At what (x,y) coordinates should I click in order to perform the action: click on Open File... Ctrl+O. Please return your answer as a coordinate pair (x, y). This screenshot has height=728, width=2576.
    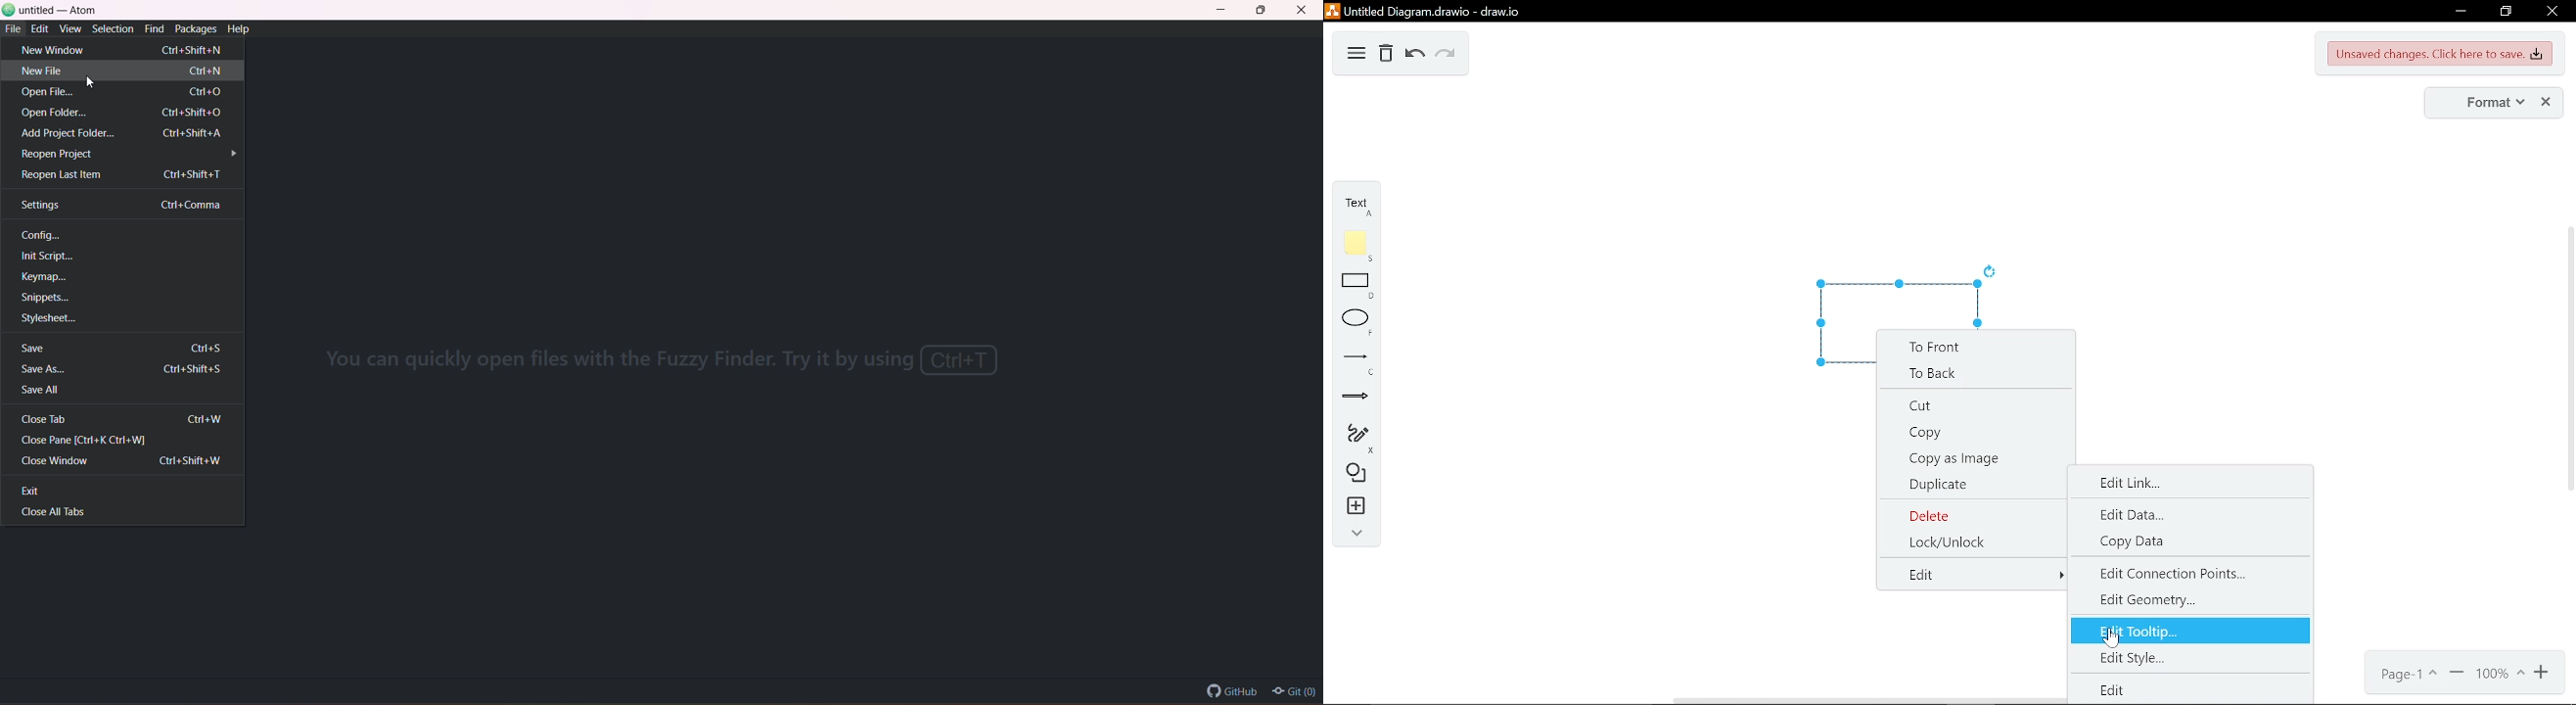
    Looking at the image, I should click on (128, 92).